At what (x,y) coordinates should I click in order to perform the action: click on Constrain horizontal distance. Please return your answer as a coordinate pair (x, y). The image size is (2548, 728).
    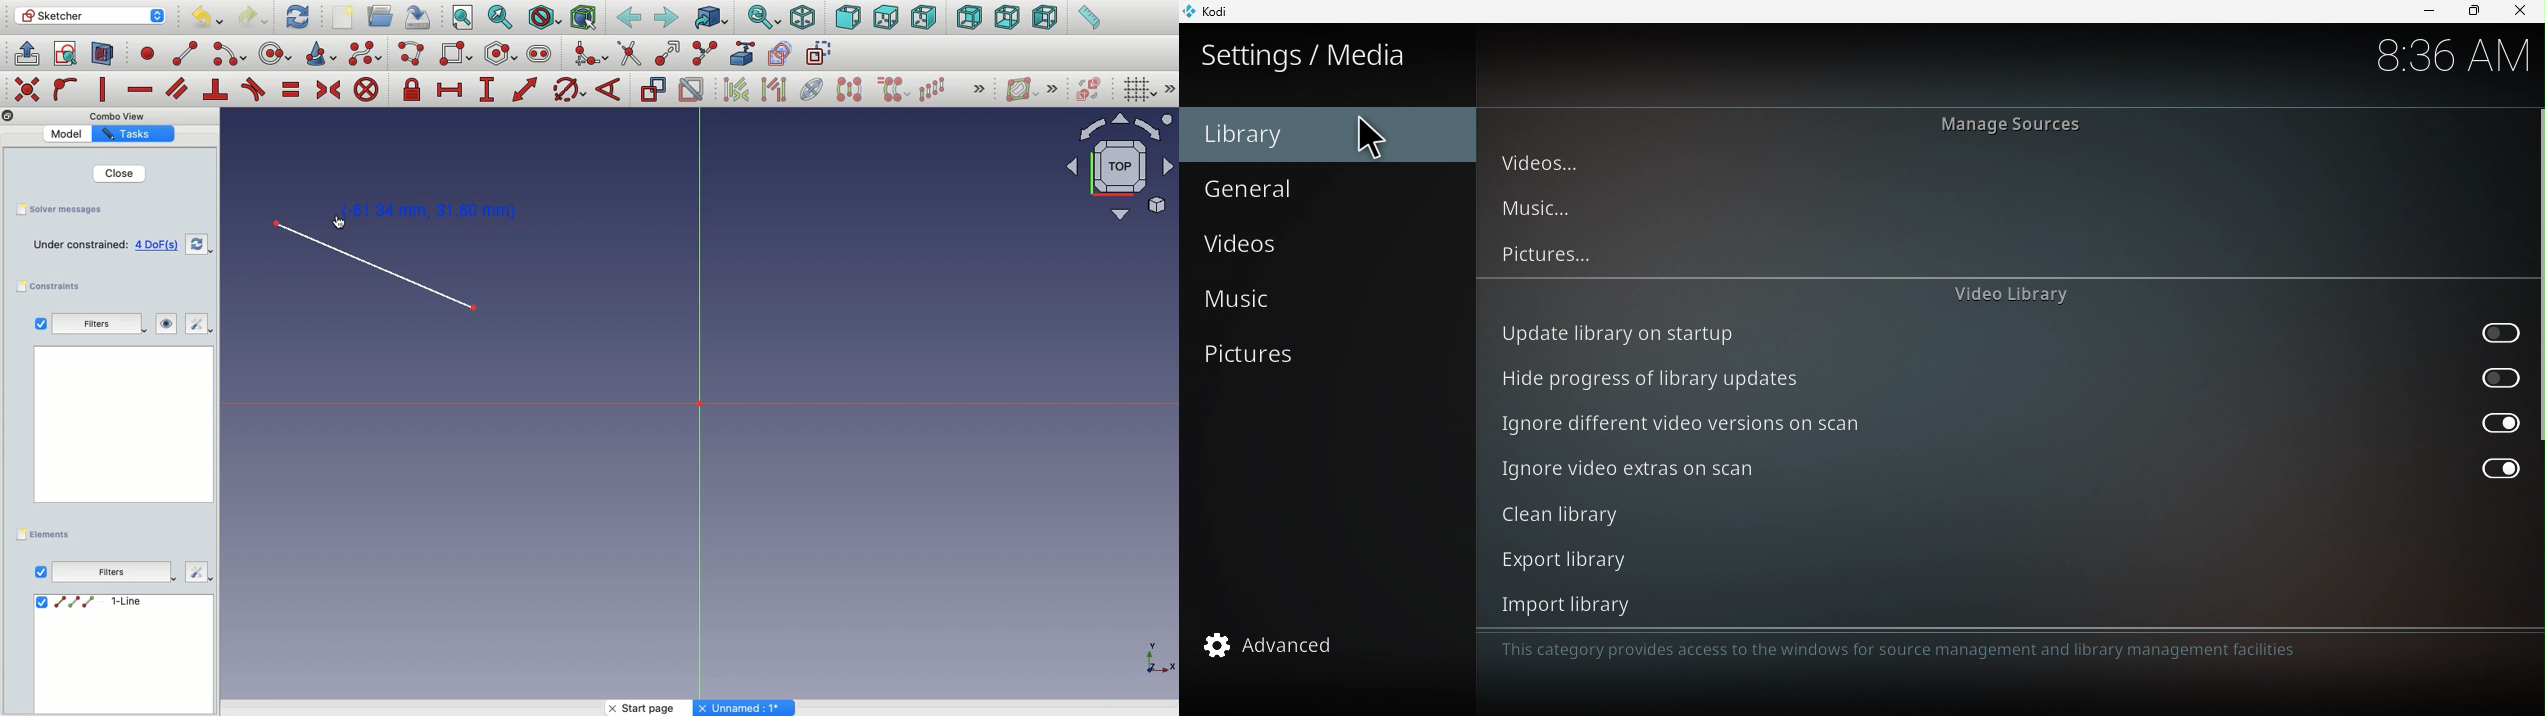
    Looking at the image, I should click on (453, 91).